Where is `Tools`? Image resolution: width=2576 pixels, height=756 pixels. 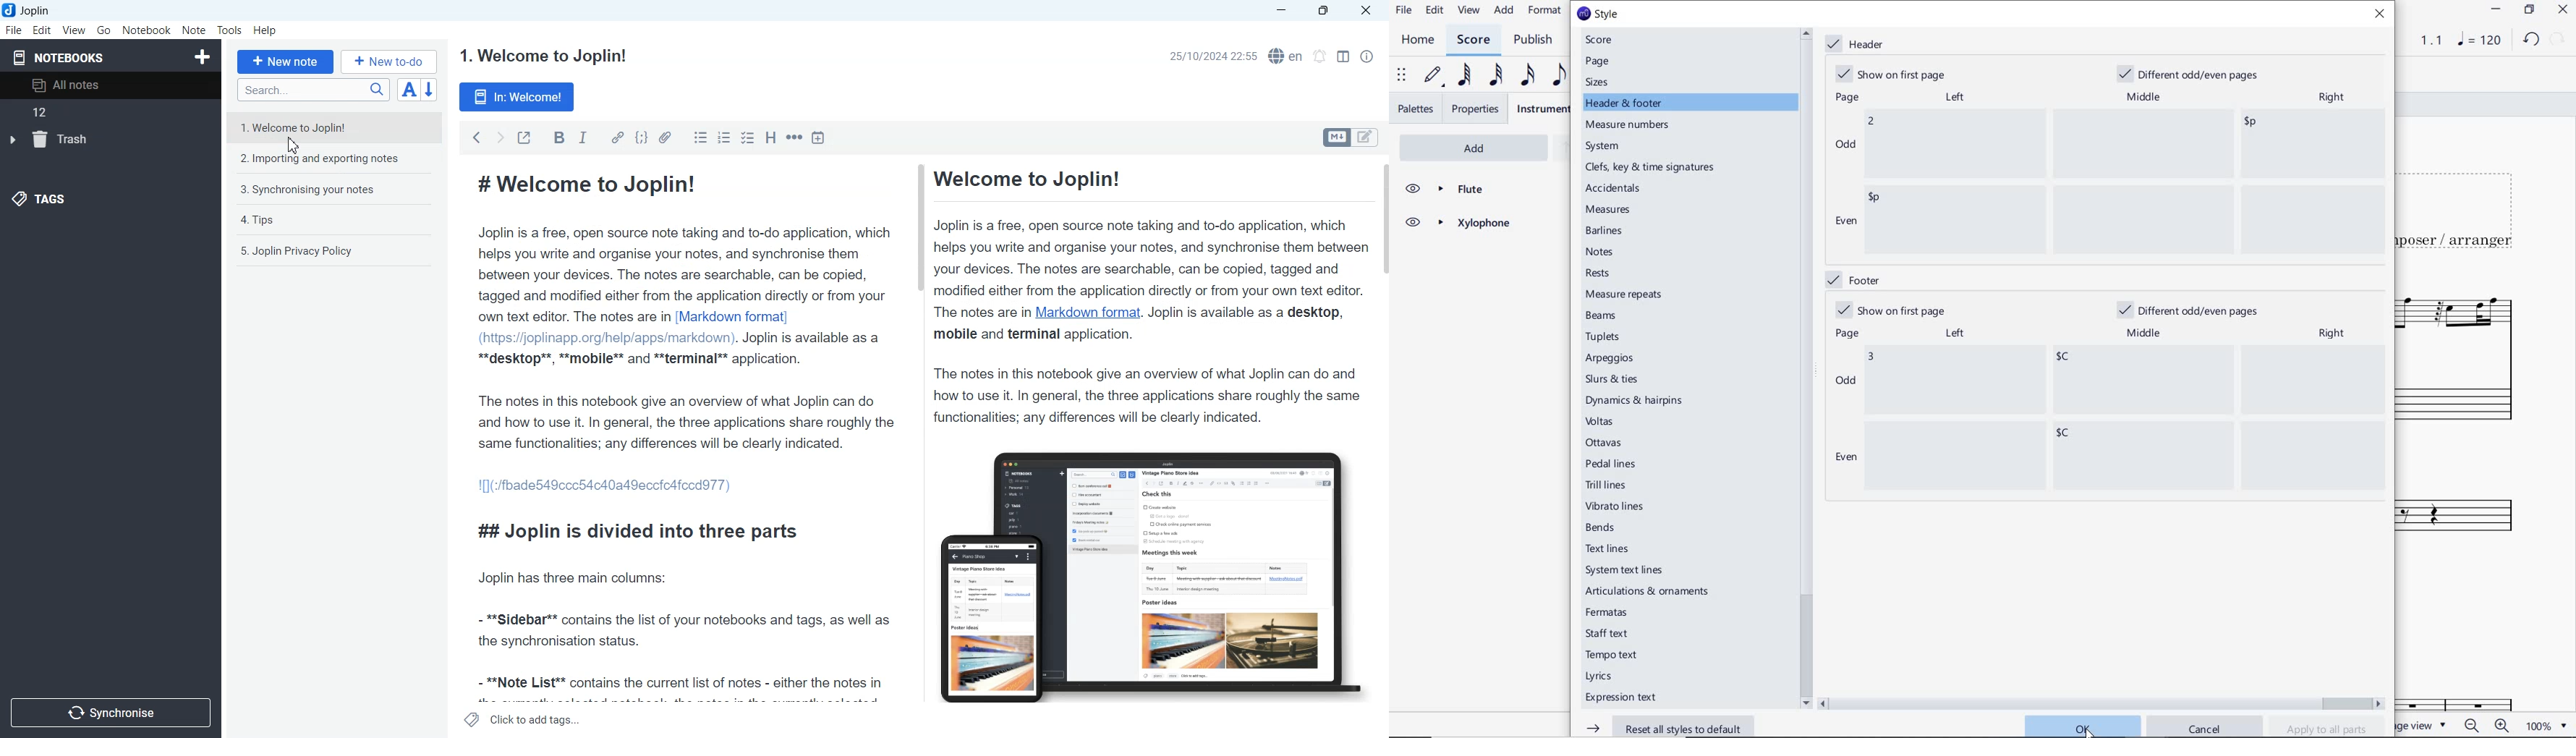 Tools is located at coordinates (230, 30).